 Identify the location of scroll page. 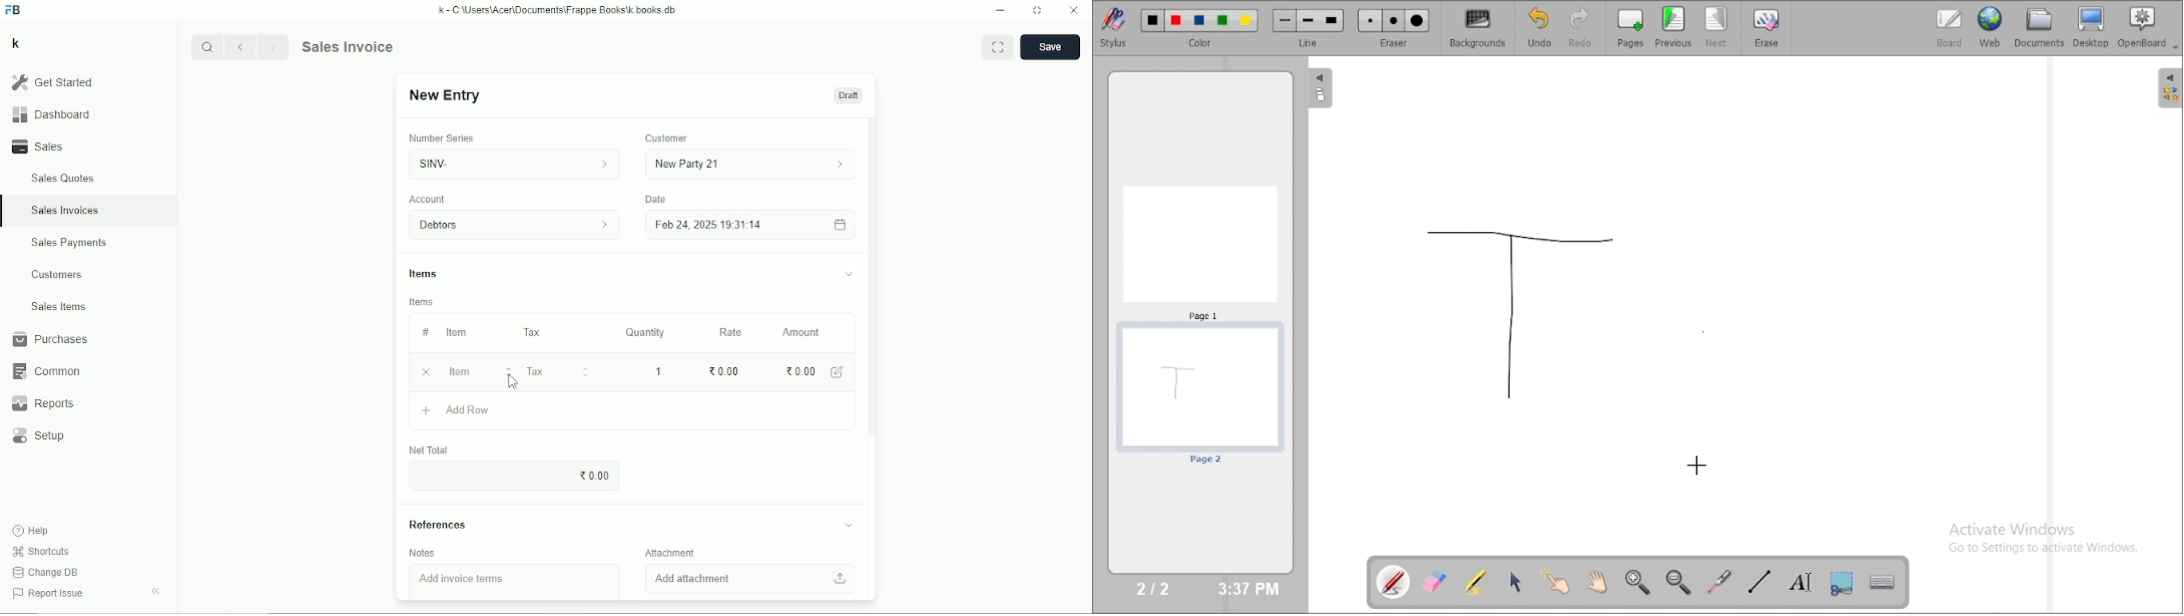
(1596, 581).